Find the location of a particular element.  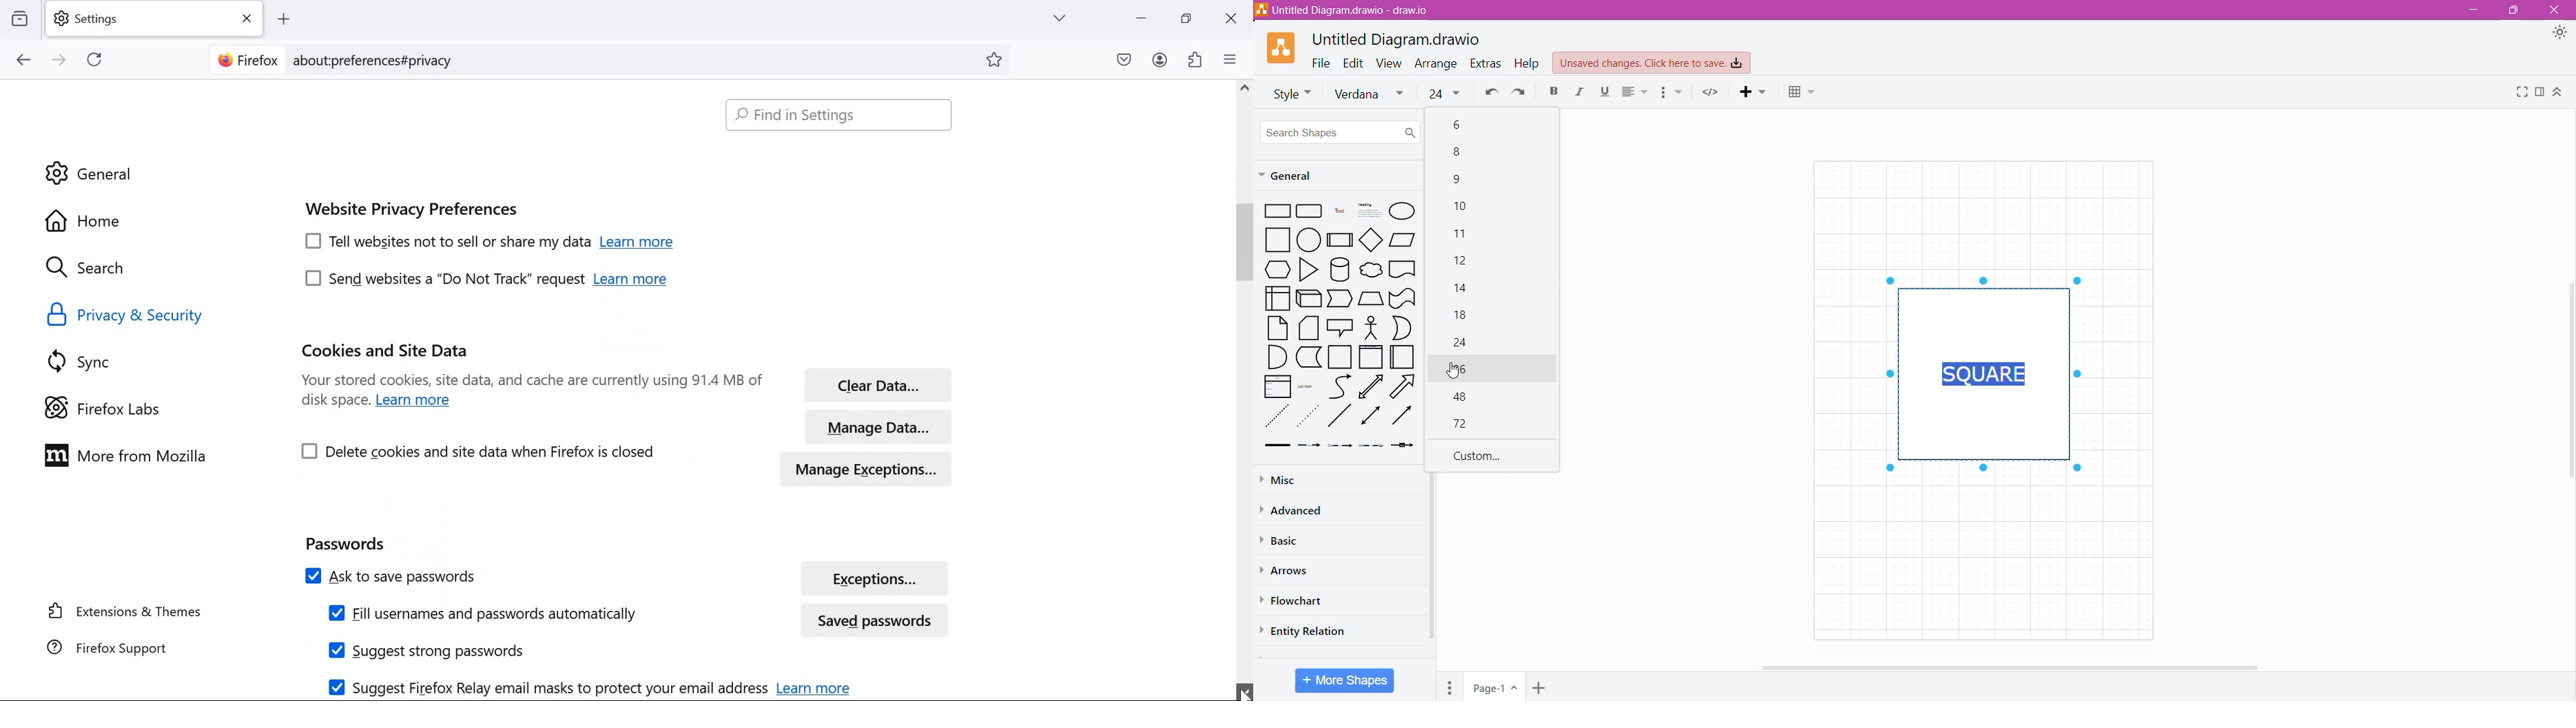

Passwords  is located at coordinates (519, 543).